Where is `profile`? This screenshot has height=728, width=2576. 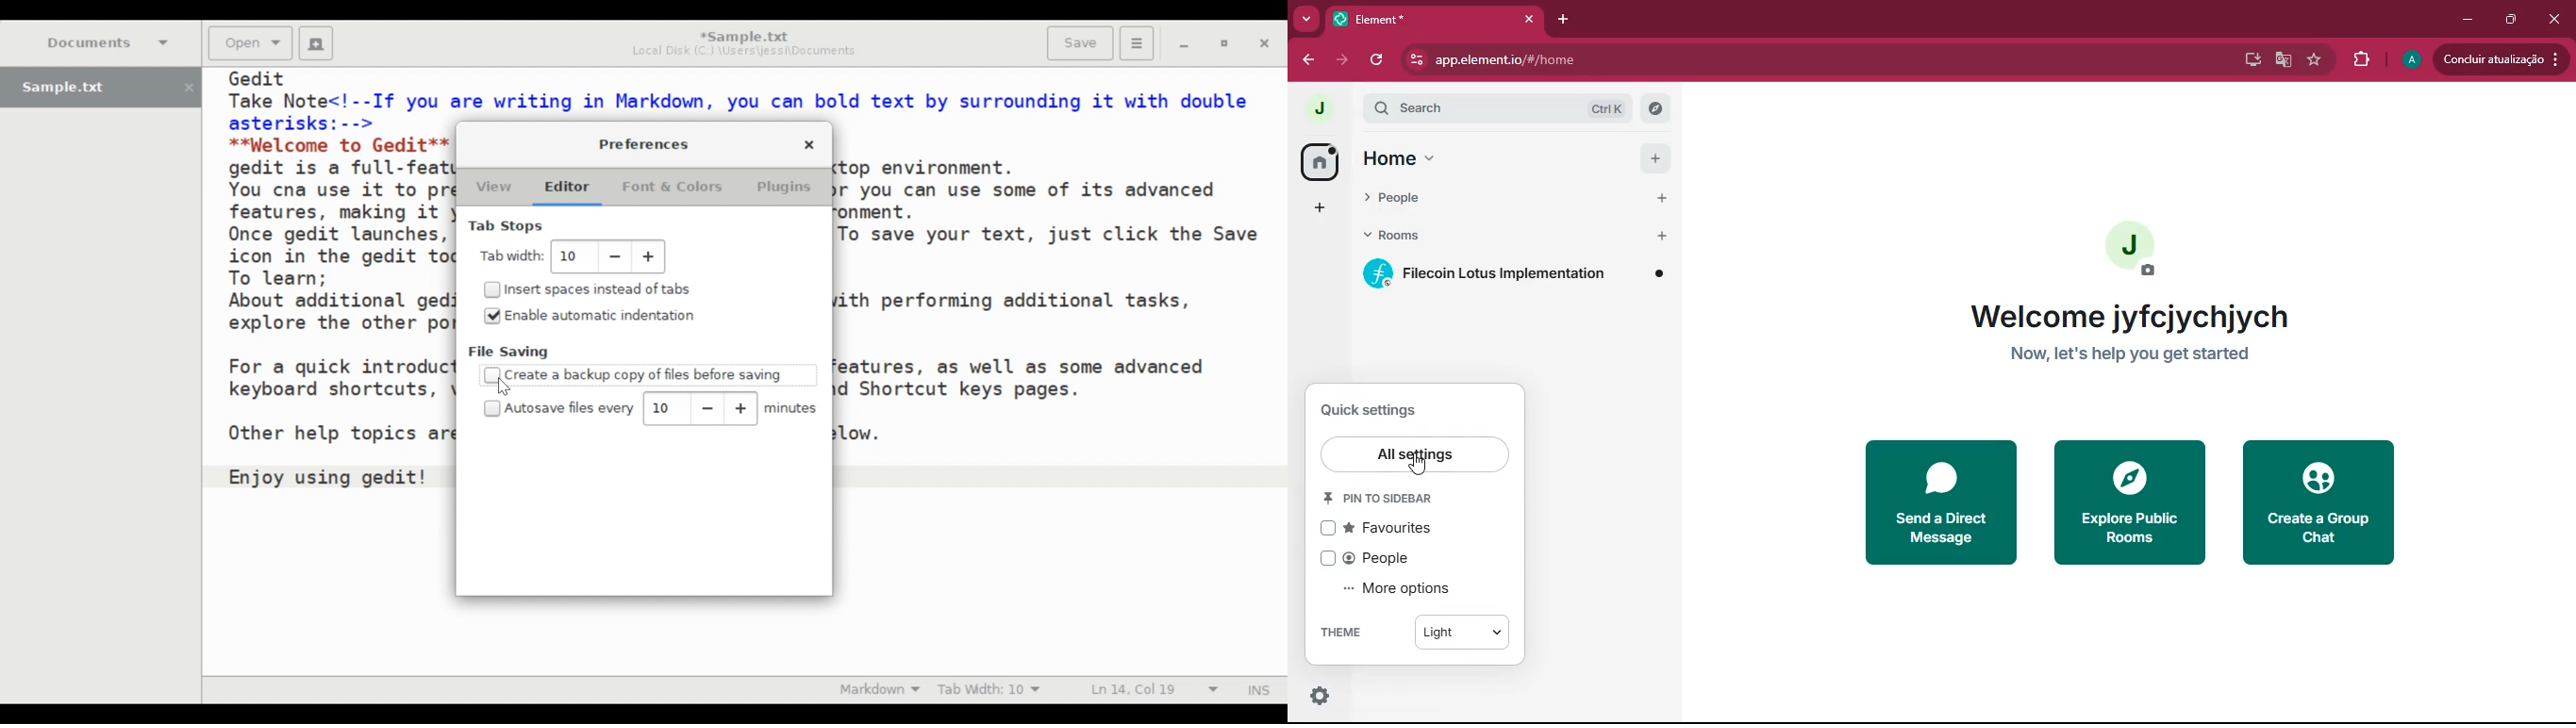
profile is located at coordinates (2410, 60).